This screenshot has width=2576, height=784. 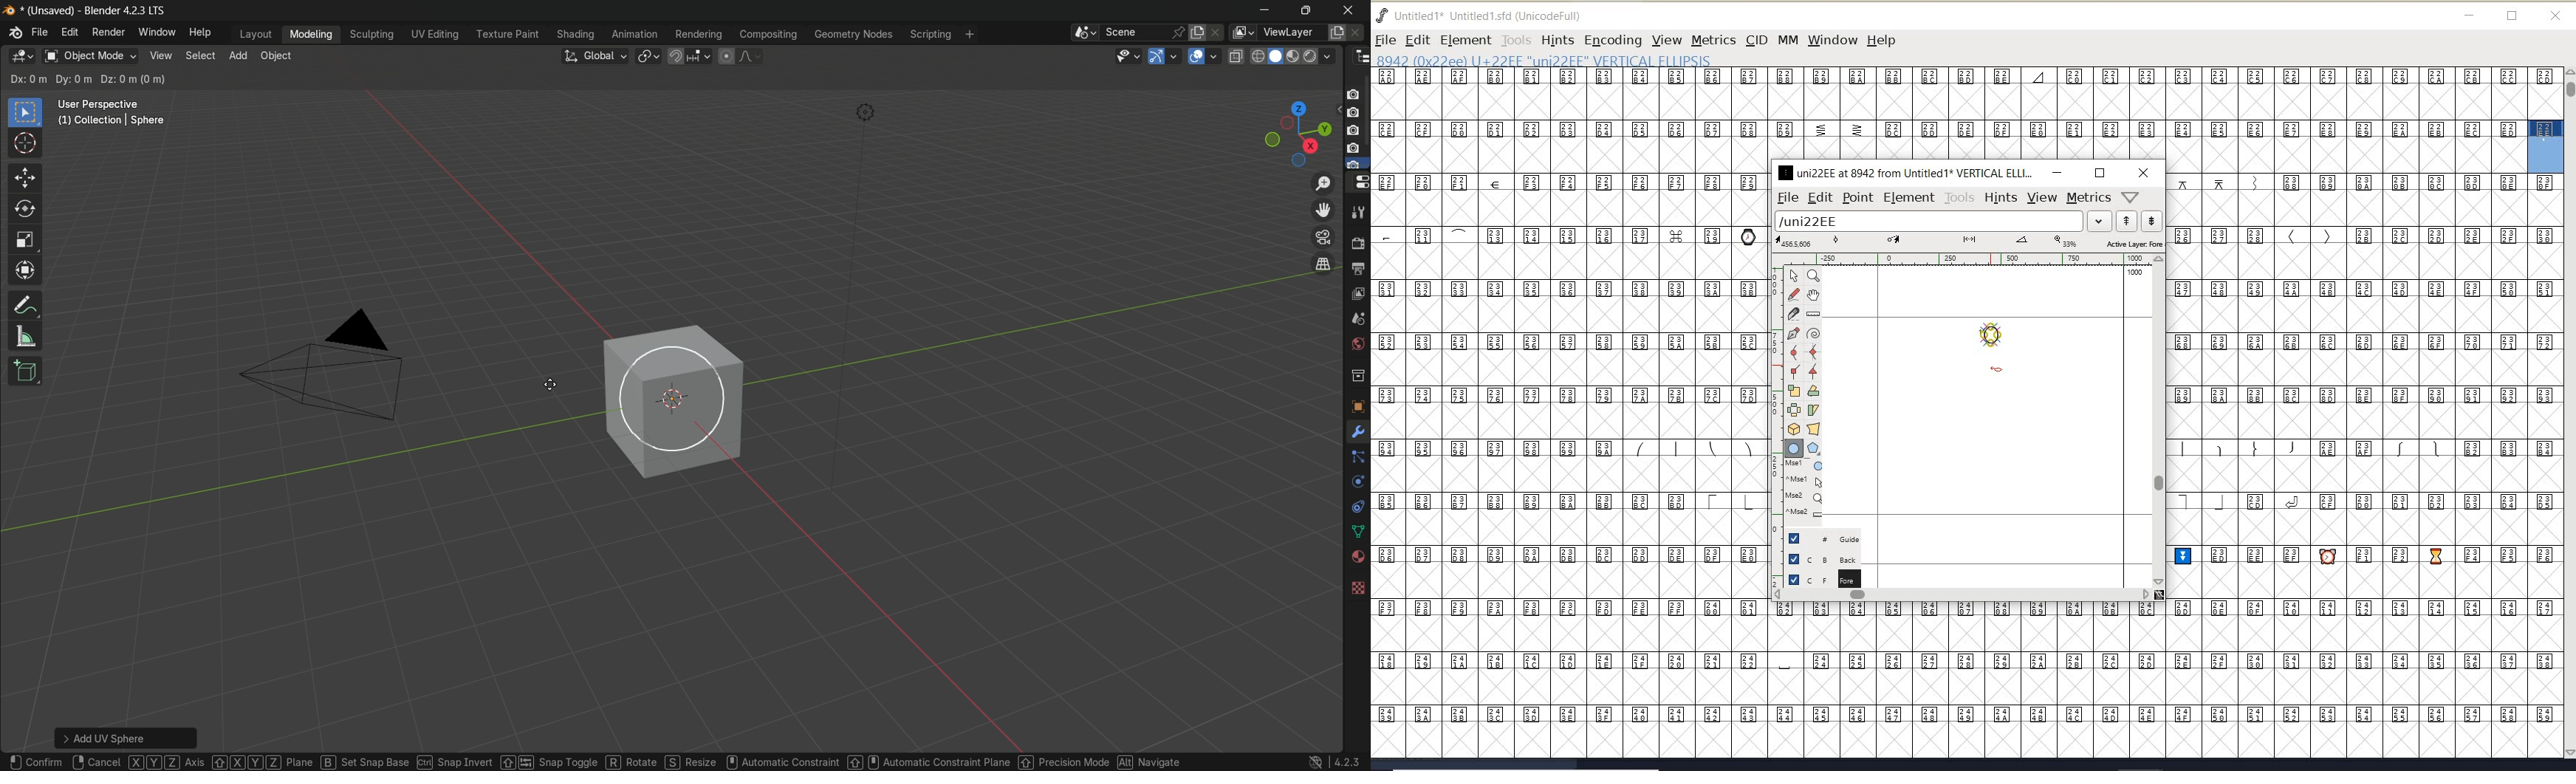 I want to click on add, so click(x=238, y=56).